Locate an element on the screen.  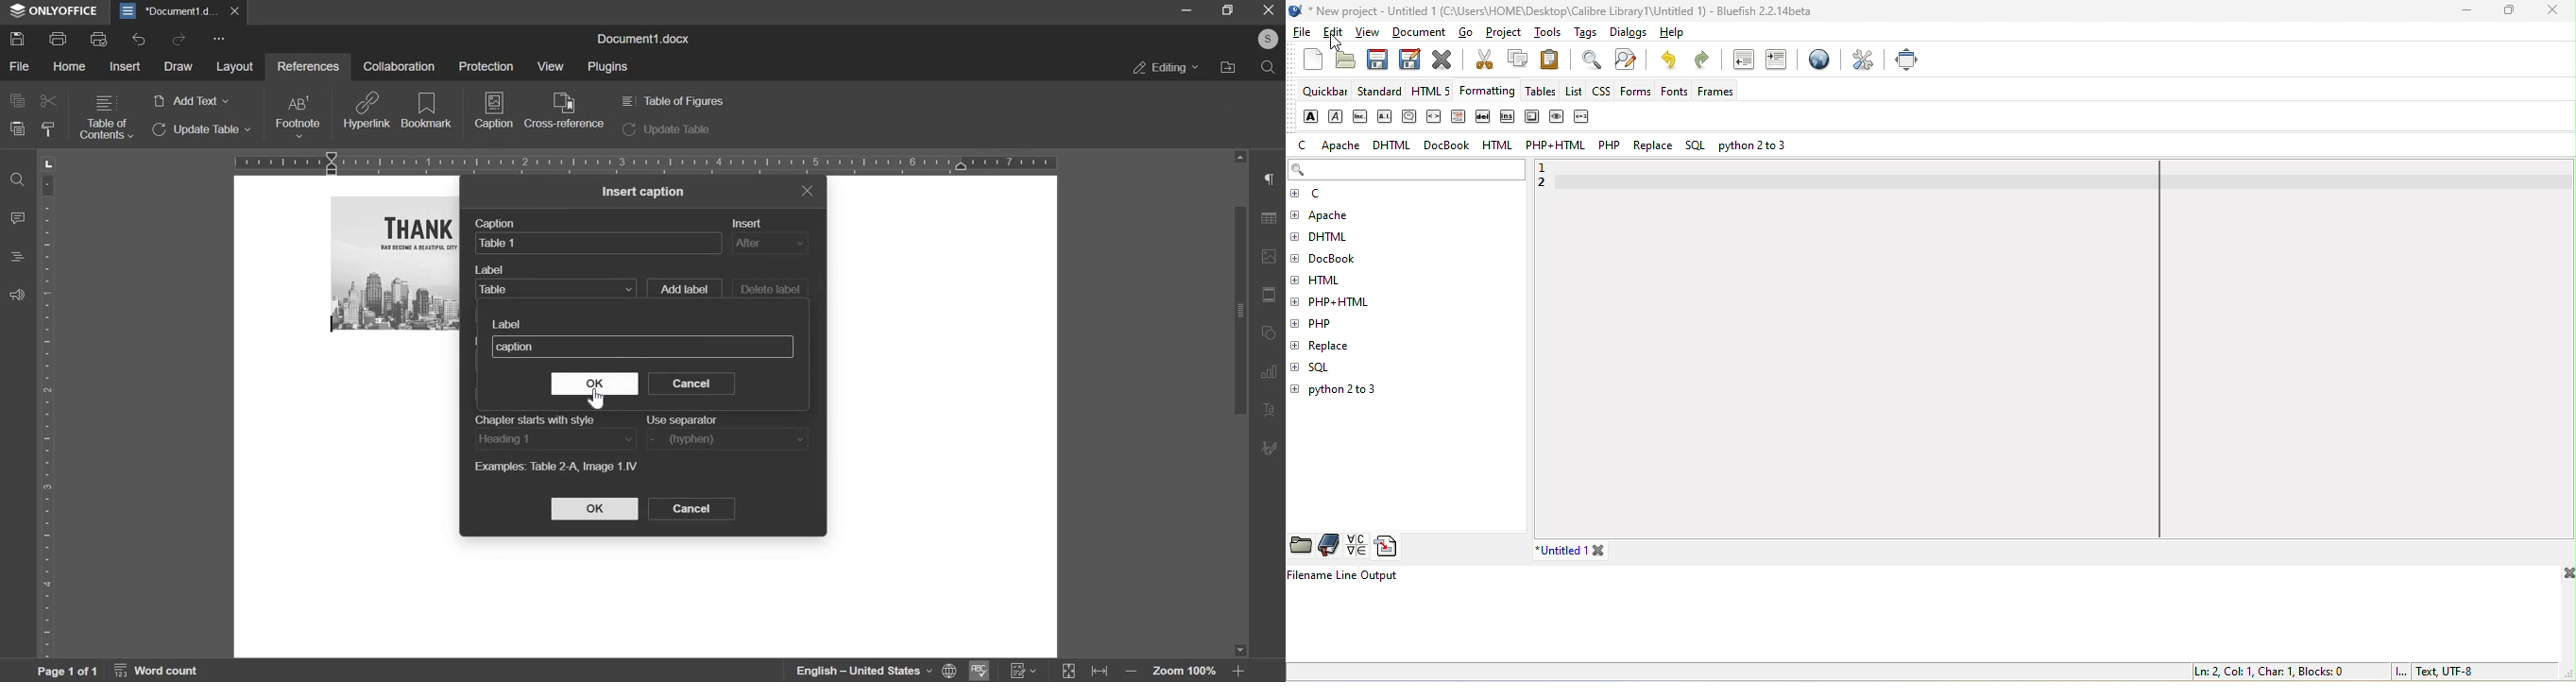
tags is located at coordinates (1585, 31).